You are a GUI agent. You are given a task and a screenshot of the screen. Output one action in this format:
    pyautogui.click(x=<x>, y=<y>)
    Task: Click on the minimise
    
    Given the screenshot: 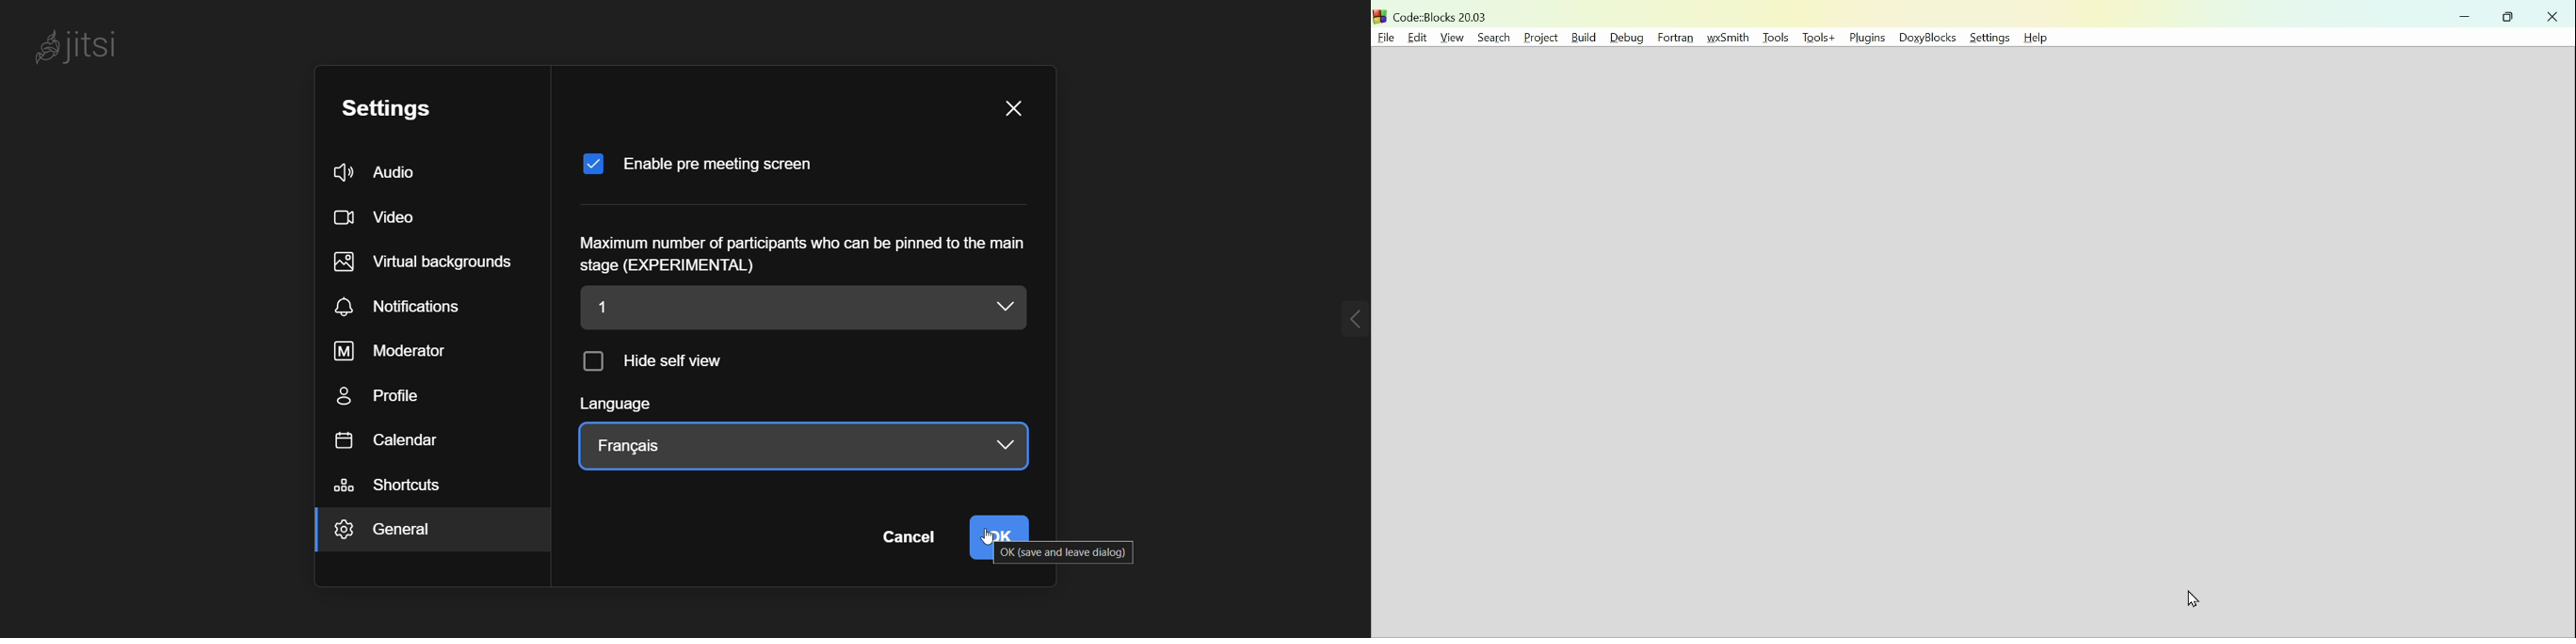 What is the action you would take?
    pyautogui.click(x=2465, y=16)
    